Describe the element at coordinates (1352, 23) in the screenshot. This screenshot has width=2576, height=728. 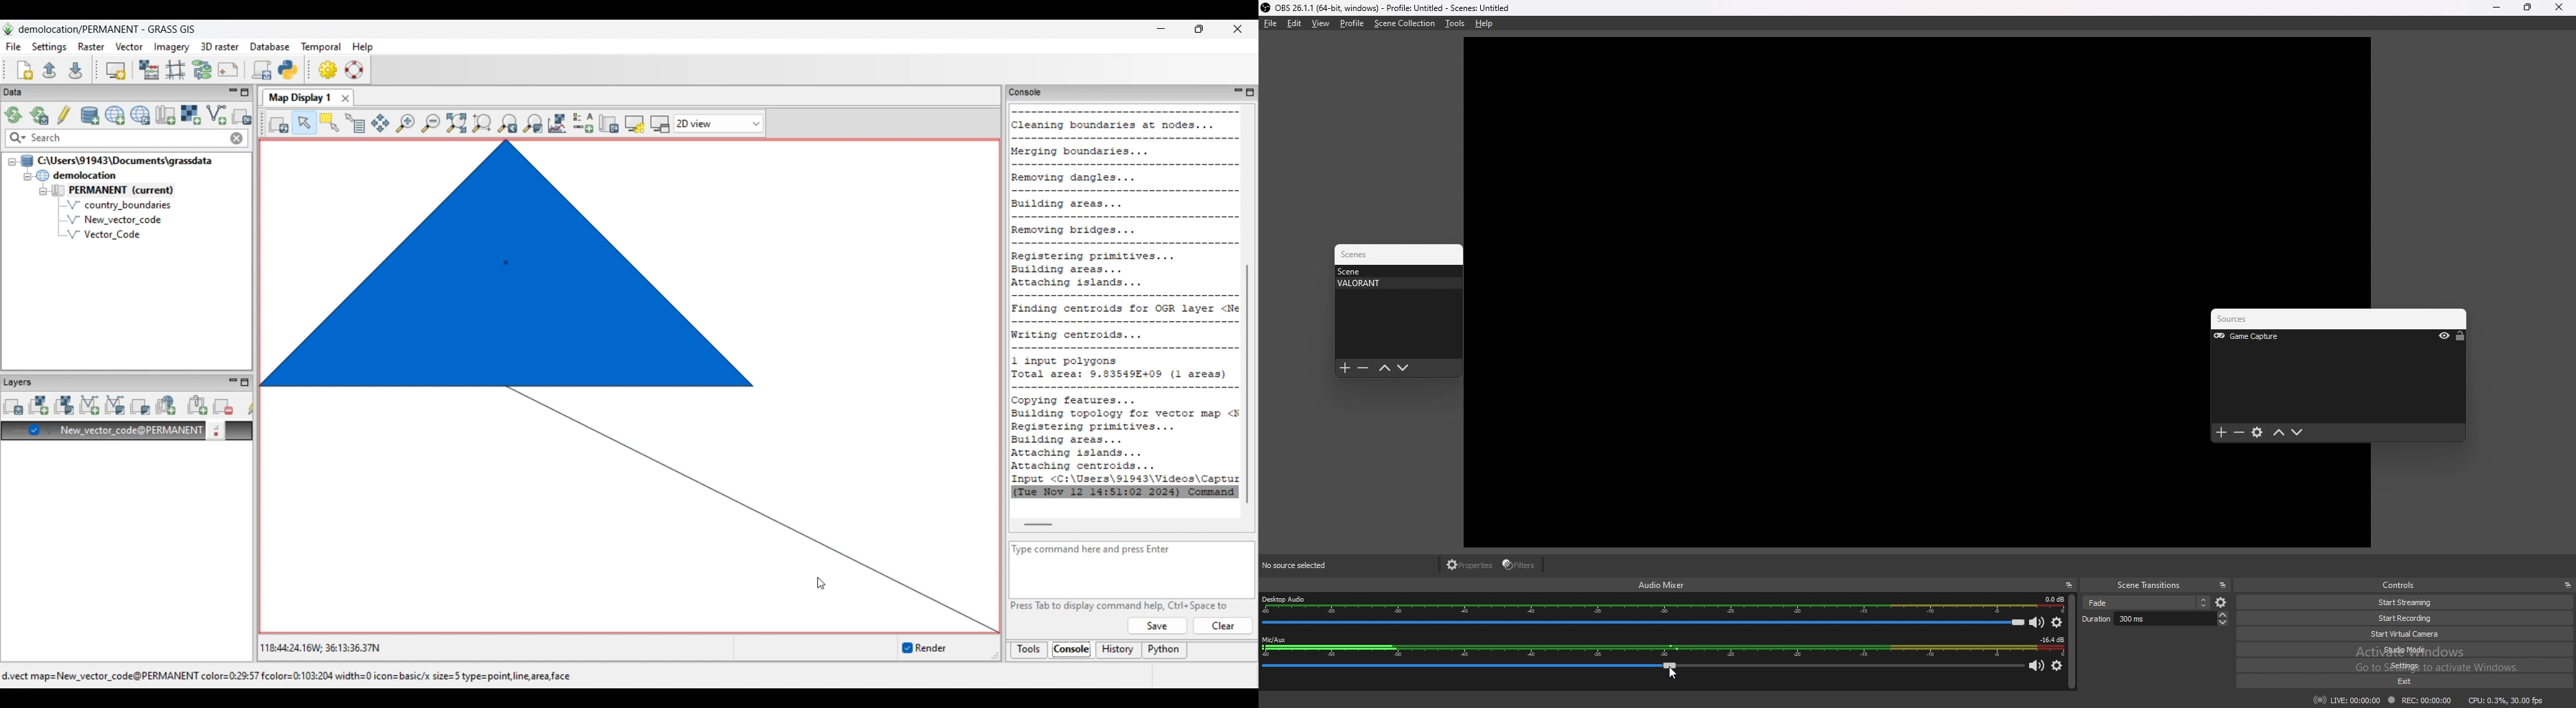
I see `profile` at that location.